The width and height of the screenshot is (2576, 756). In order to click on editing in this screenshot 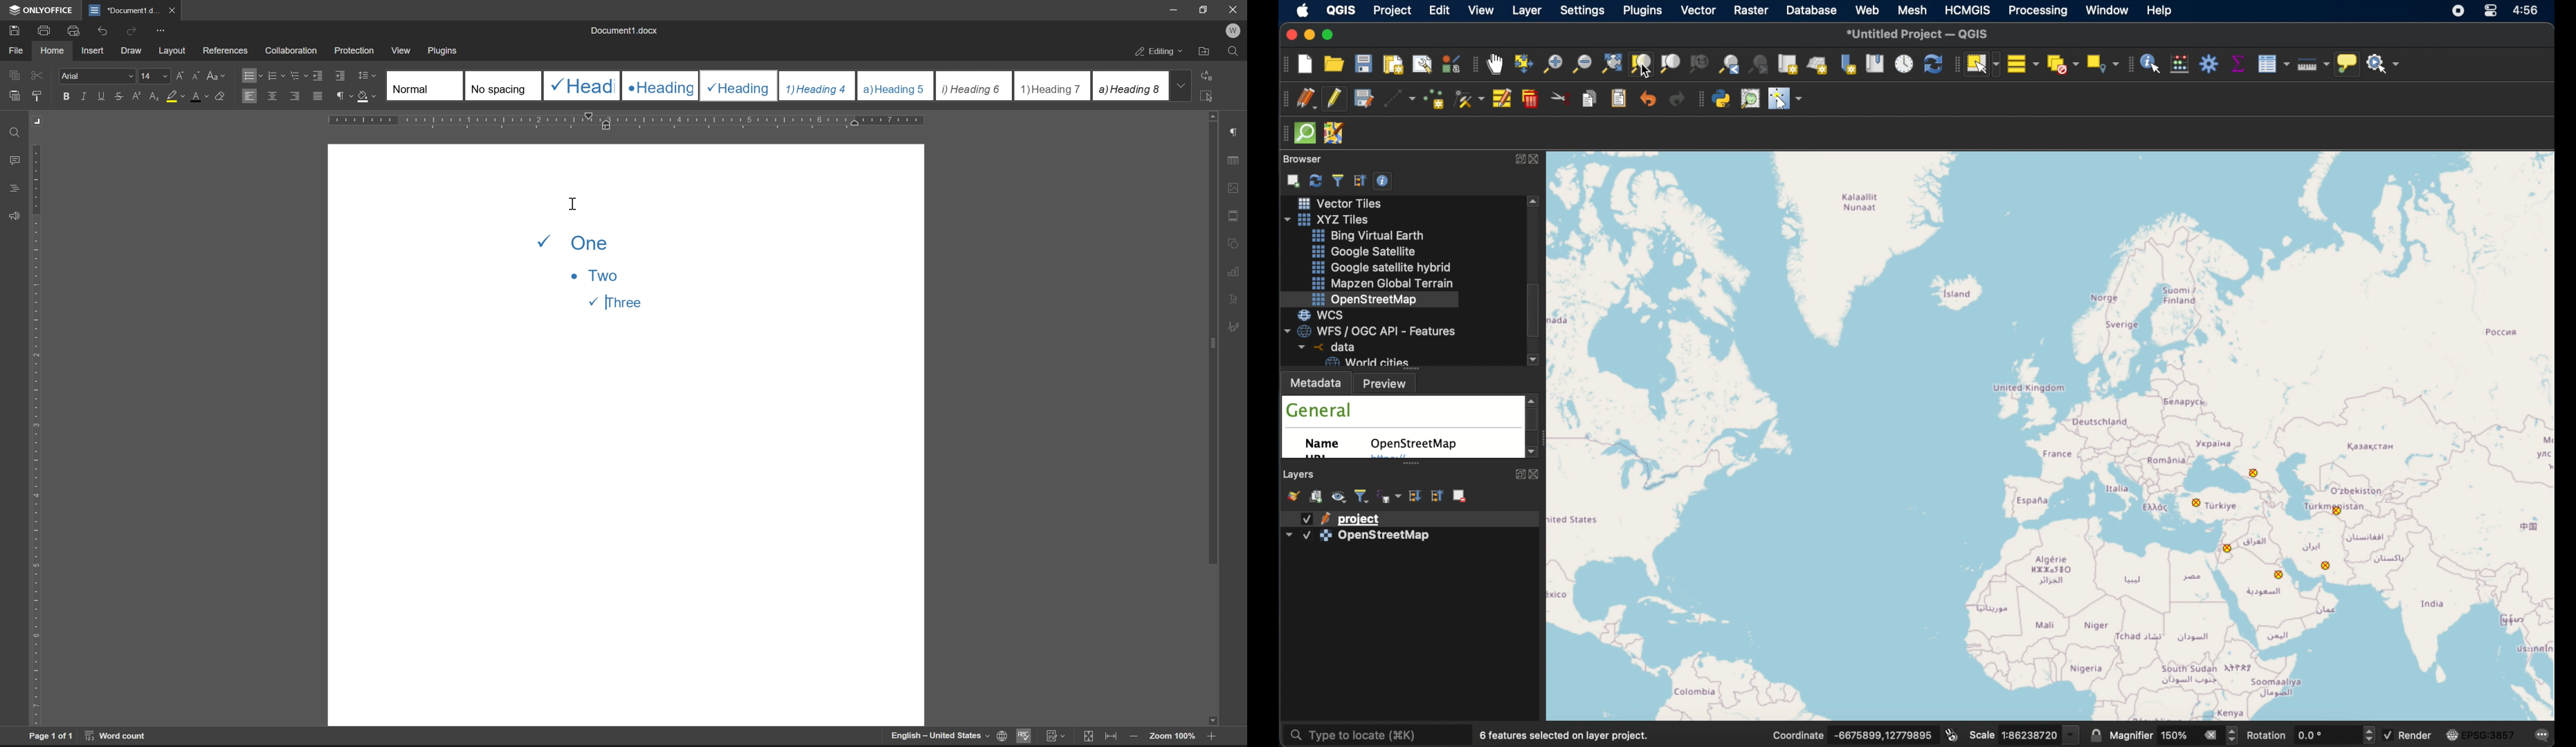, I will do `click(1160, 53)`.